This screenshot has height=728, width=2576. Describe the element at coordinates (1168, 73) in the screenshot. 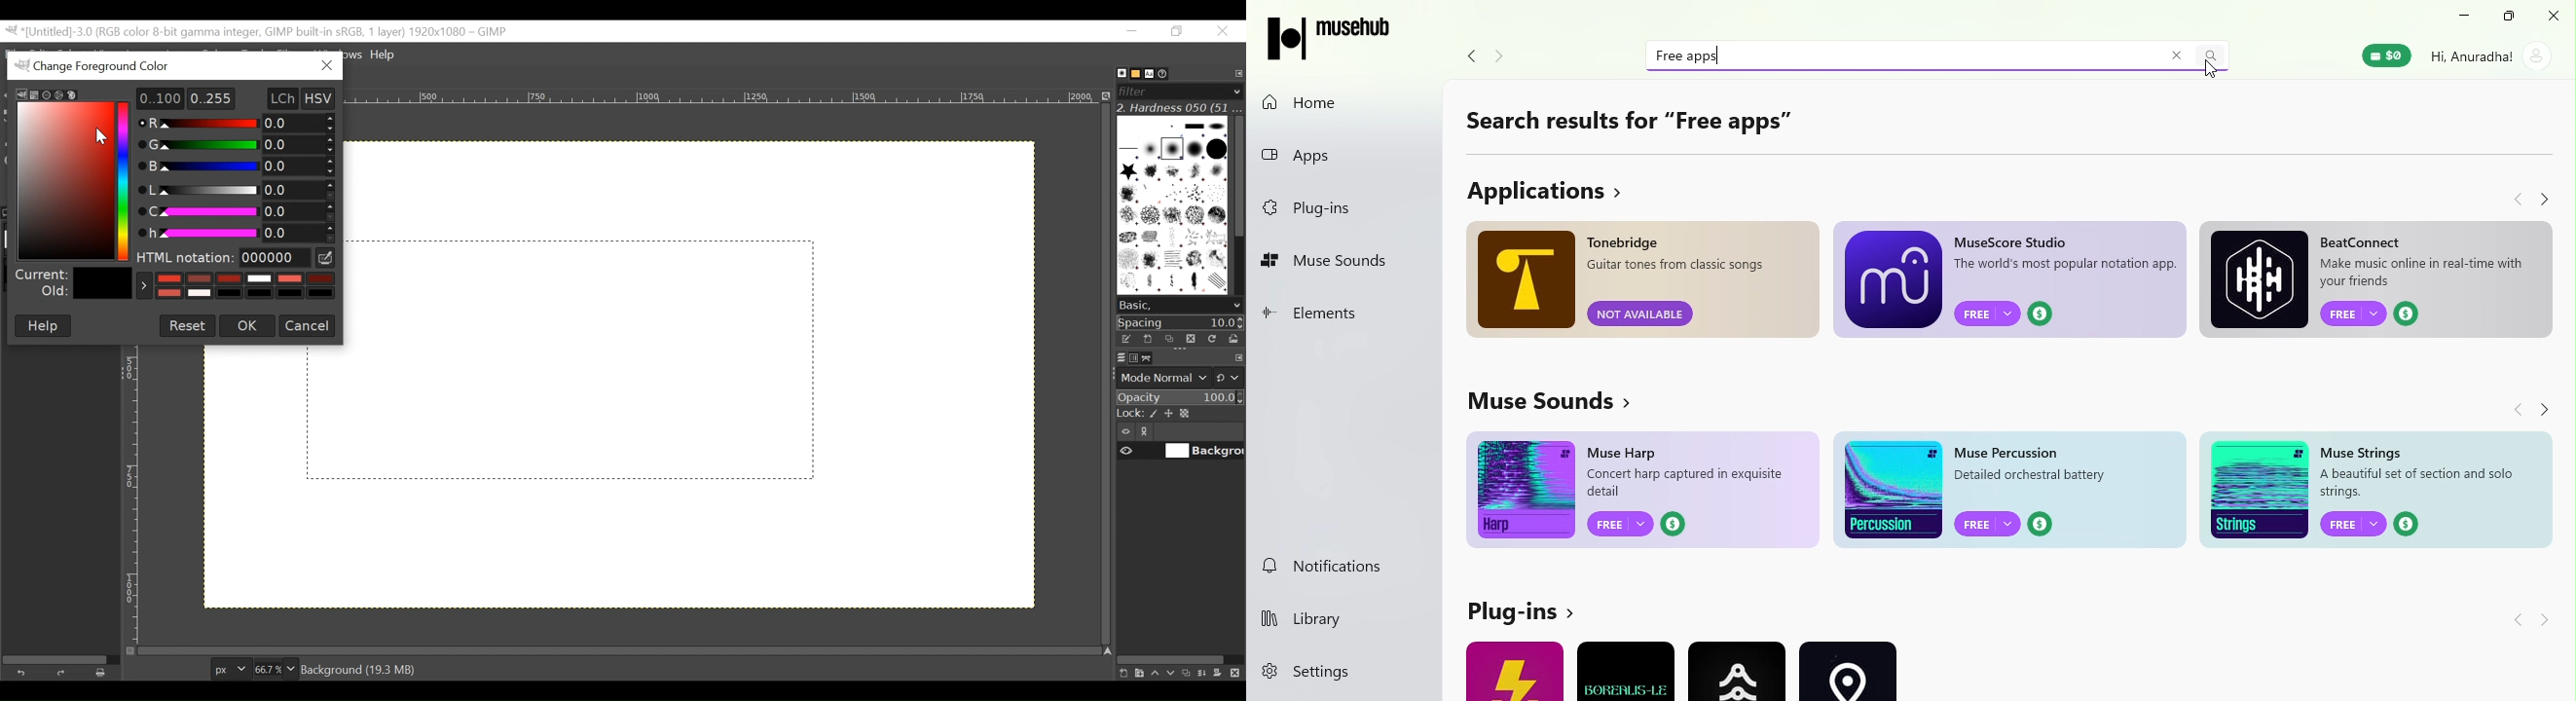

I see `Document History` at that location.